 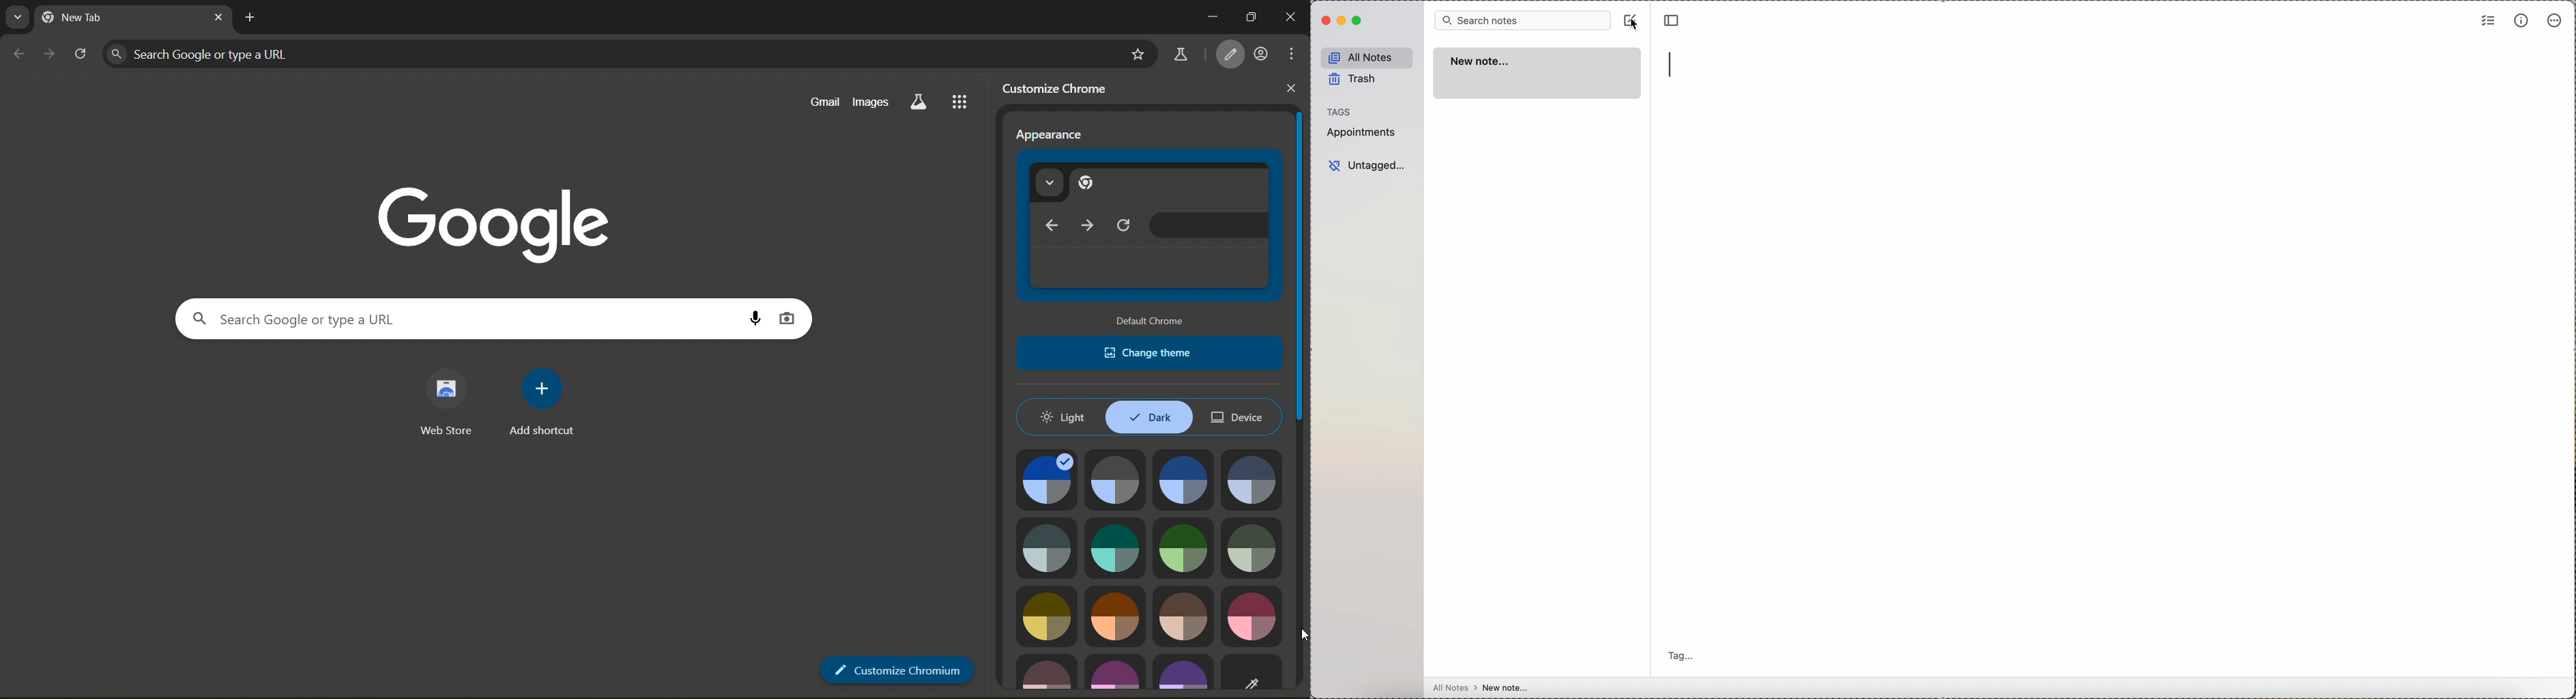 I want to click on tag, so click(x=1682, y=655).